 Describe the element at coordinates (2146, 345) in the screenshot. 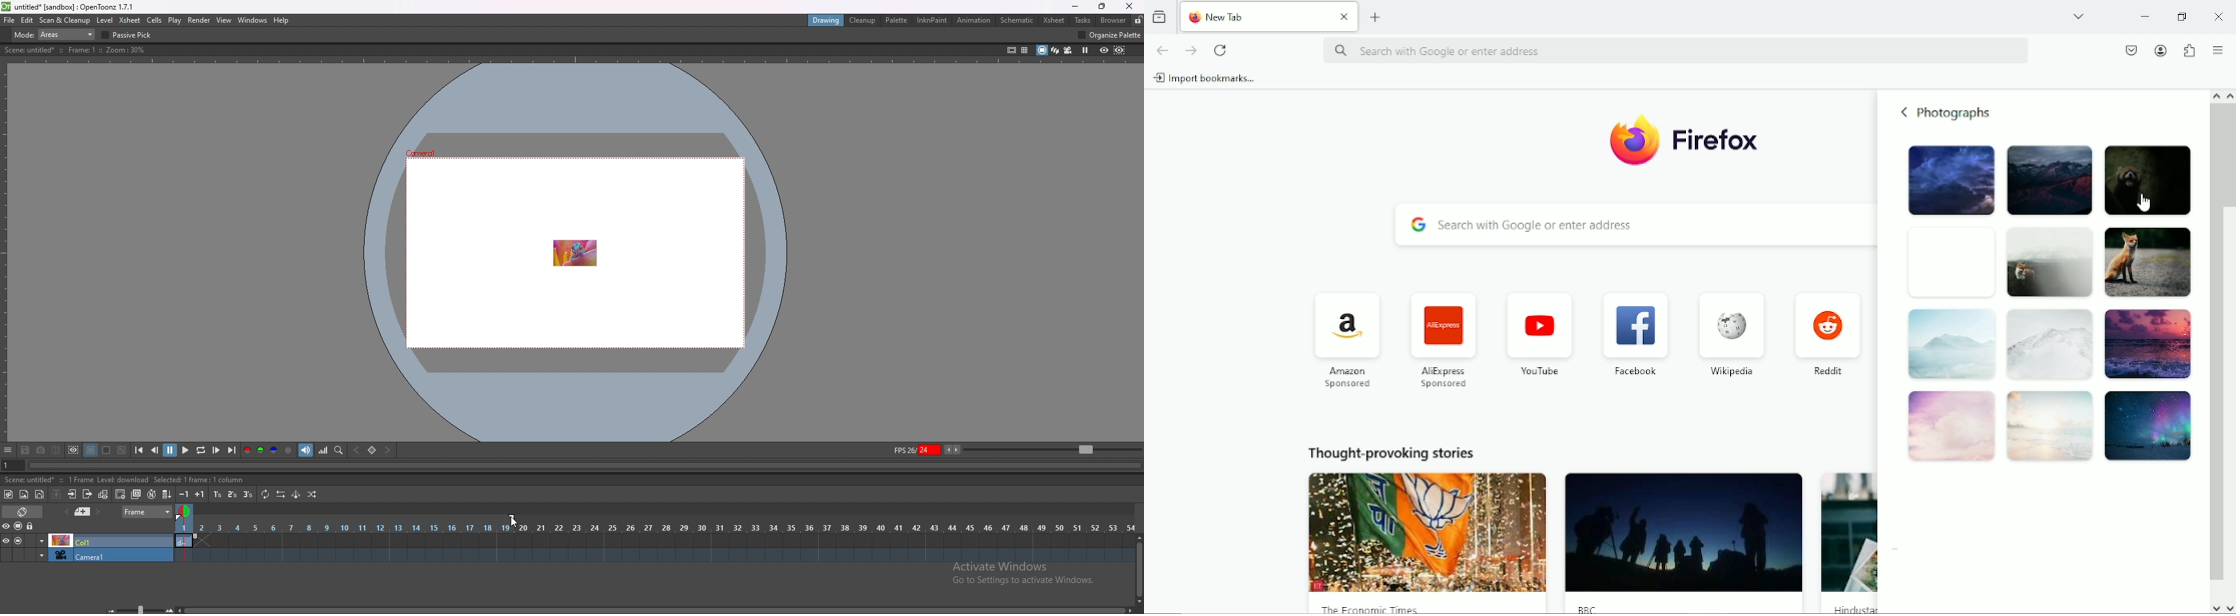

I see `Photograph` at that location.